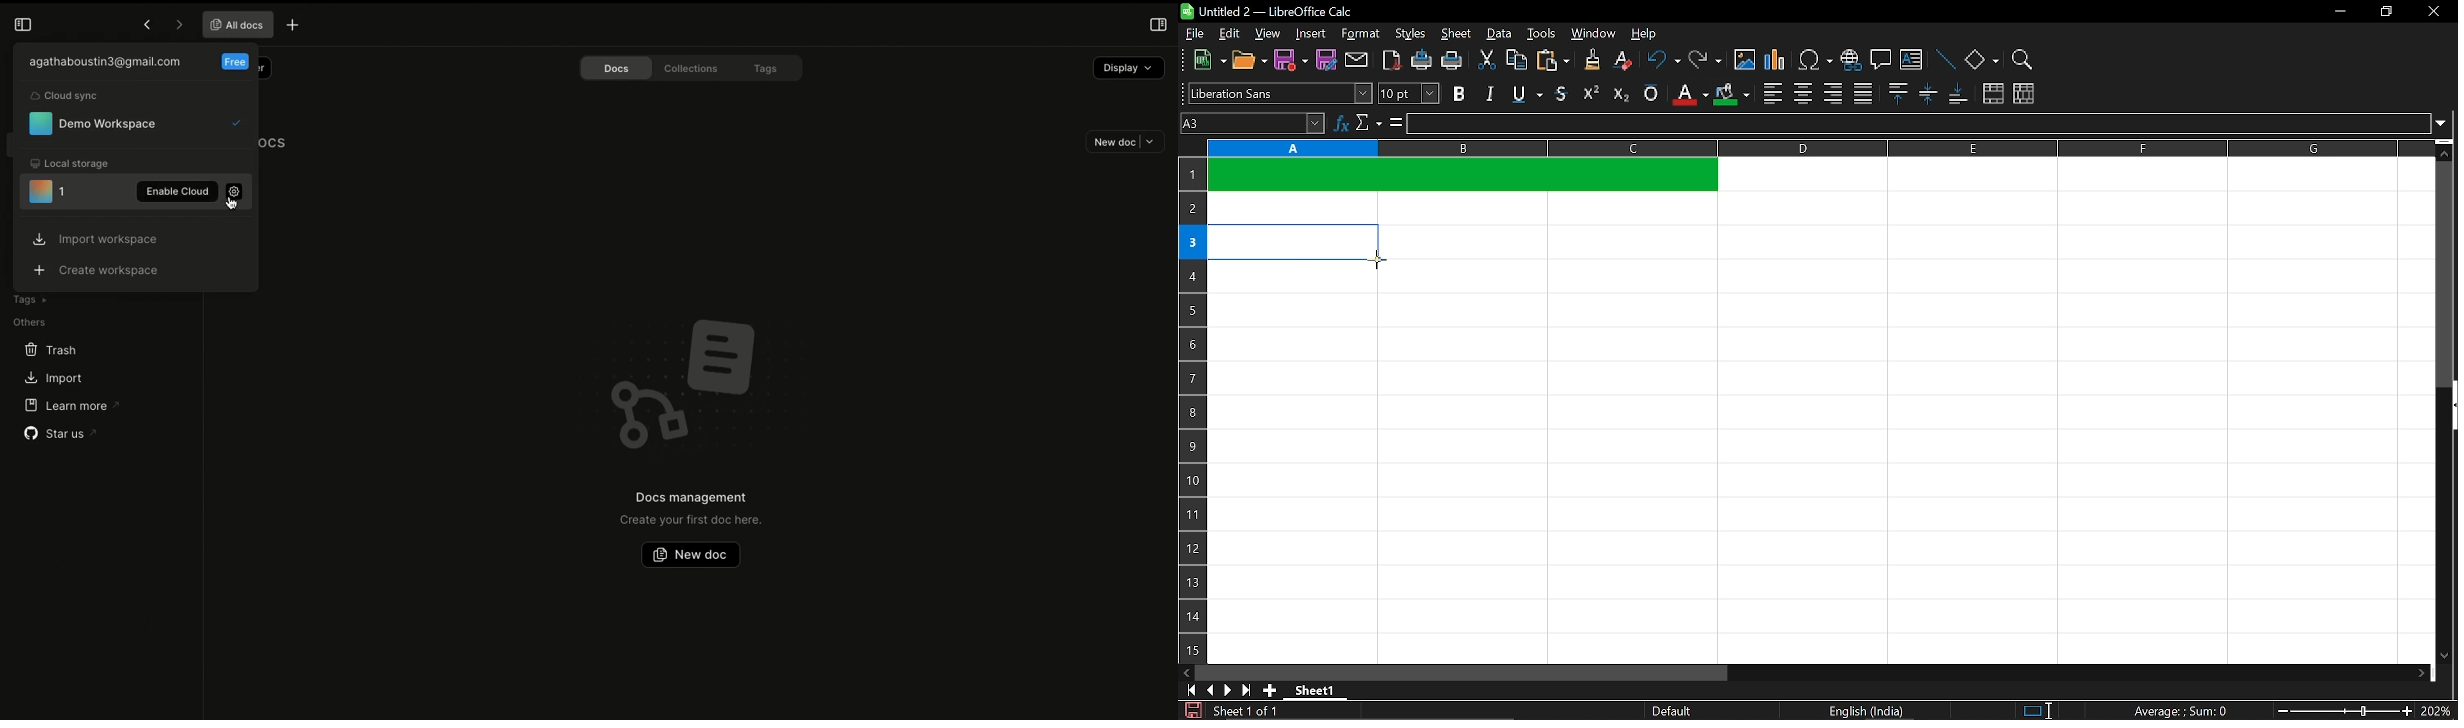 This screenshot has width=2464, height=728. Describe the element at coordinates (235, 61) in the screenshot. I see `Free` at that location.